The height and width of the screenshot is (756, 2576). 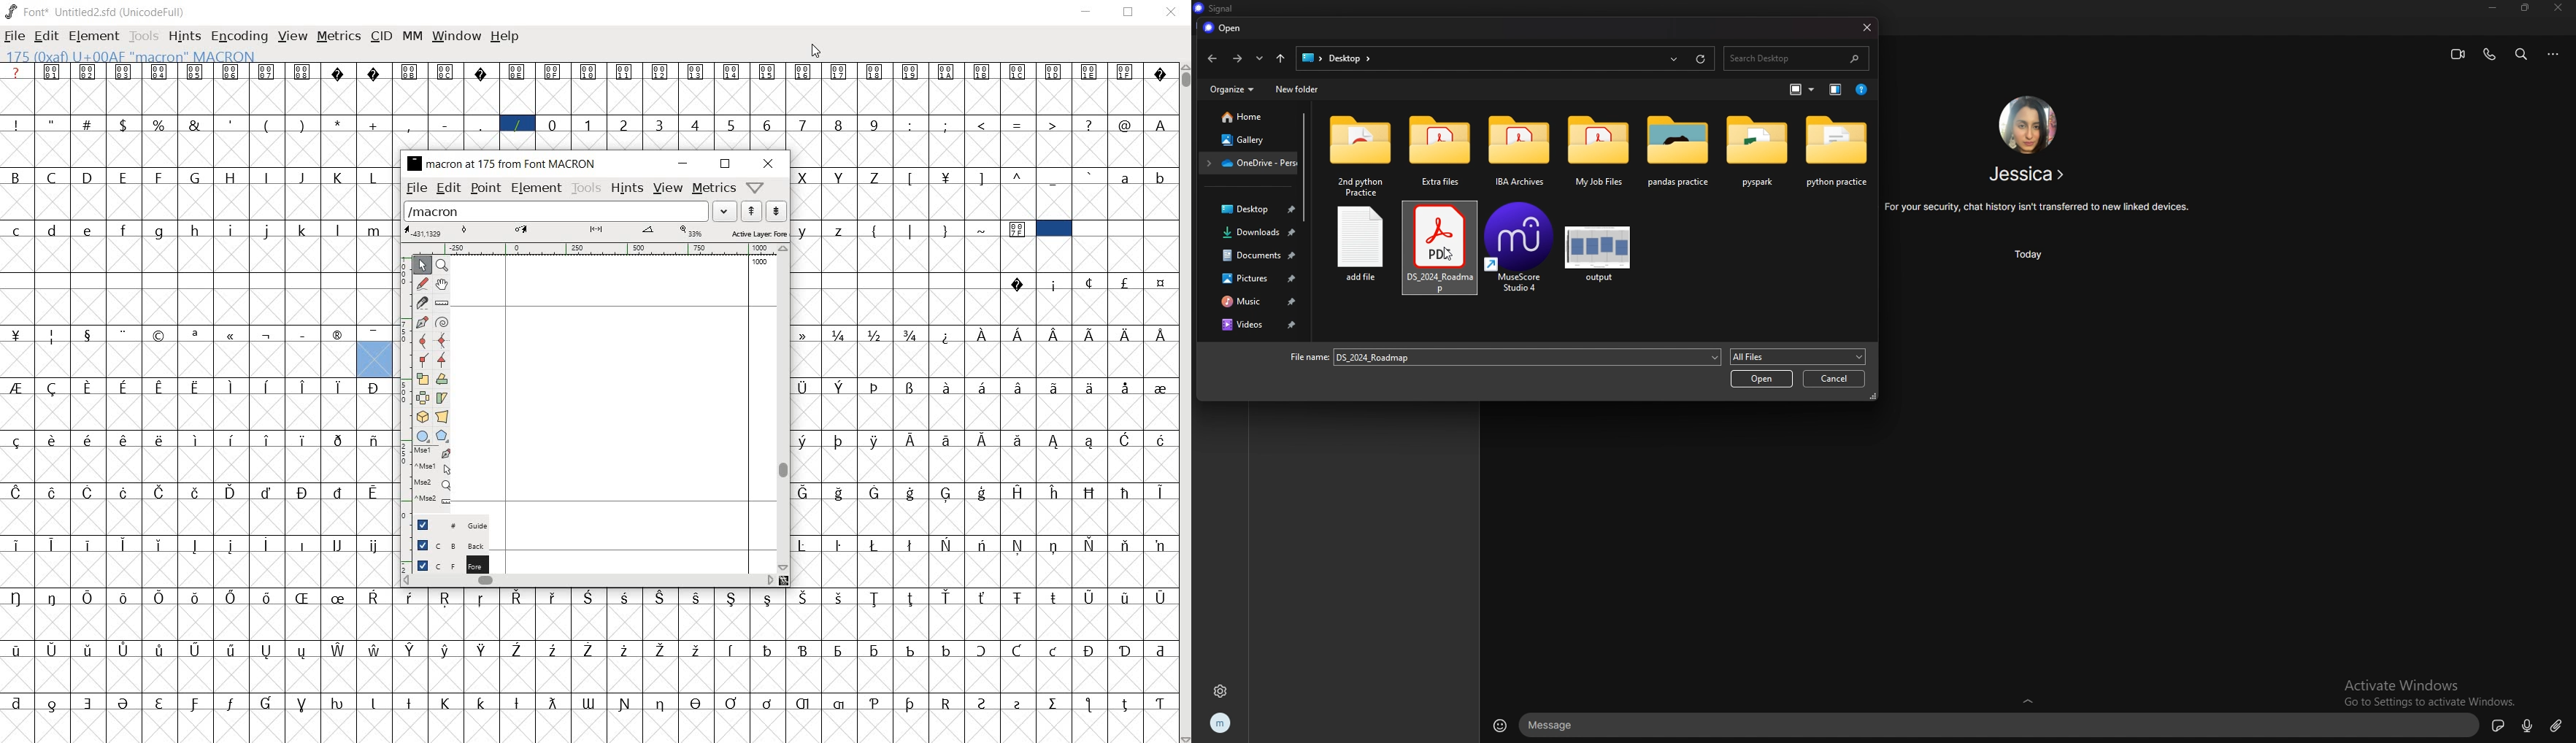 What do you see at coordinates (875, 439) in the screenshot?
I see `Symbol` at bounding box center [875, 439].